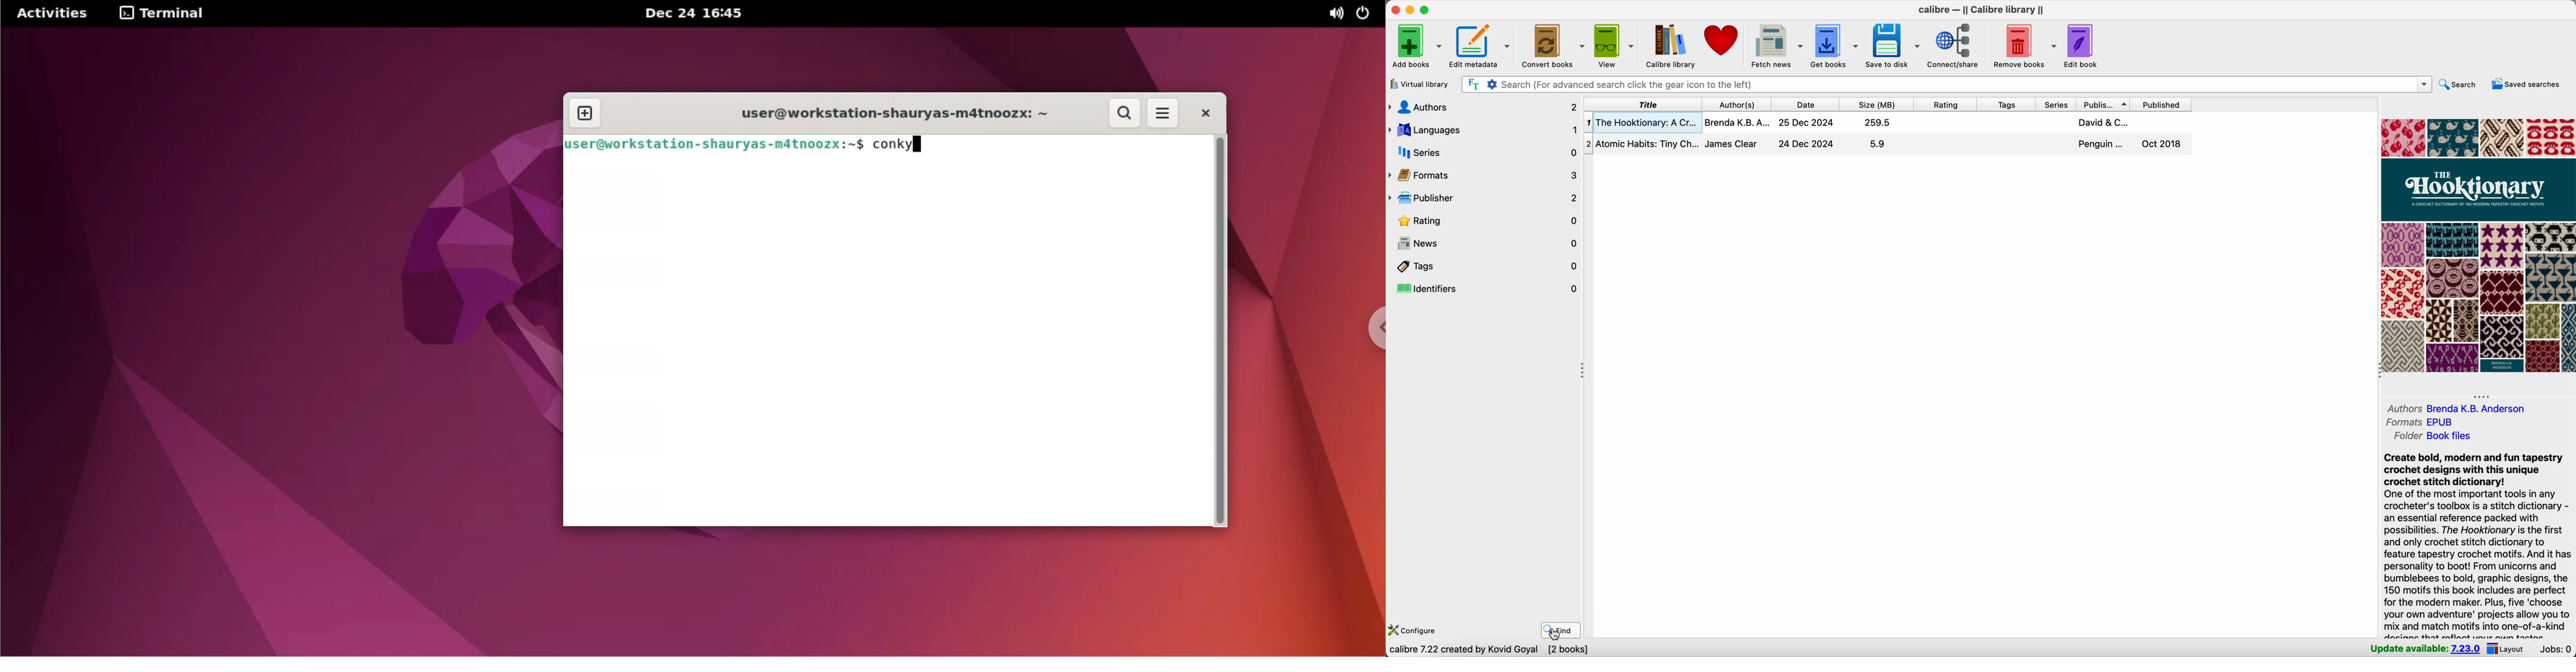 This screenshot has width=2576, height=672. I want to click on fetch news, so click(1774, 48).